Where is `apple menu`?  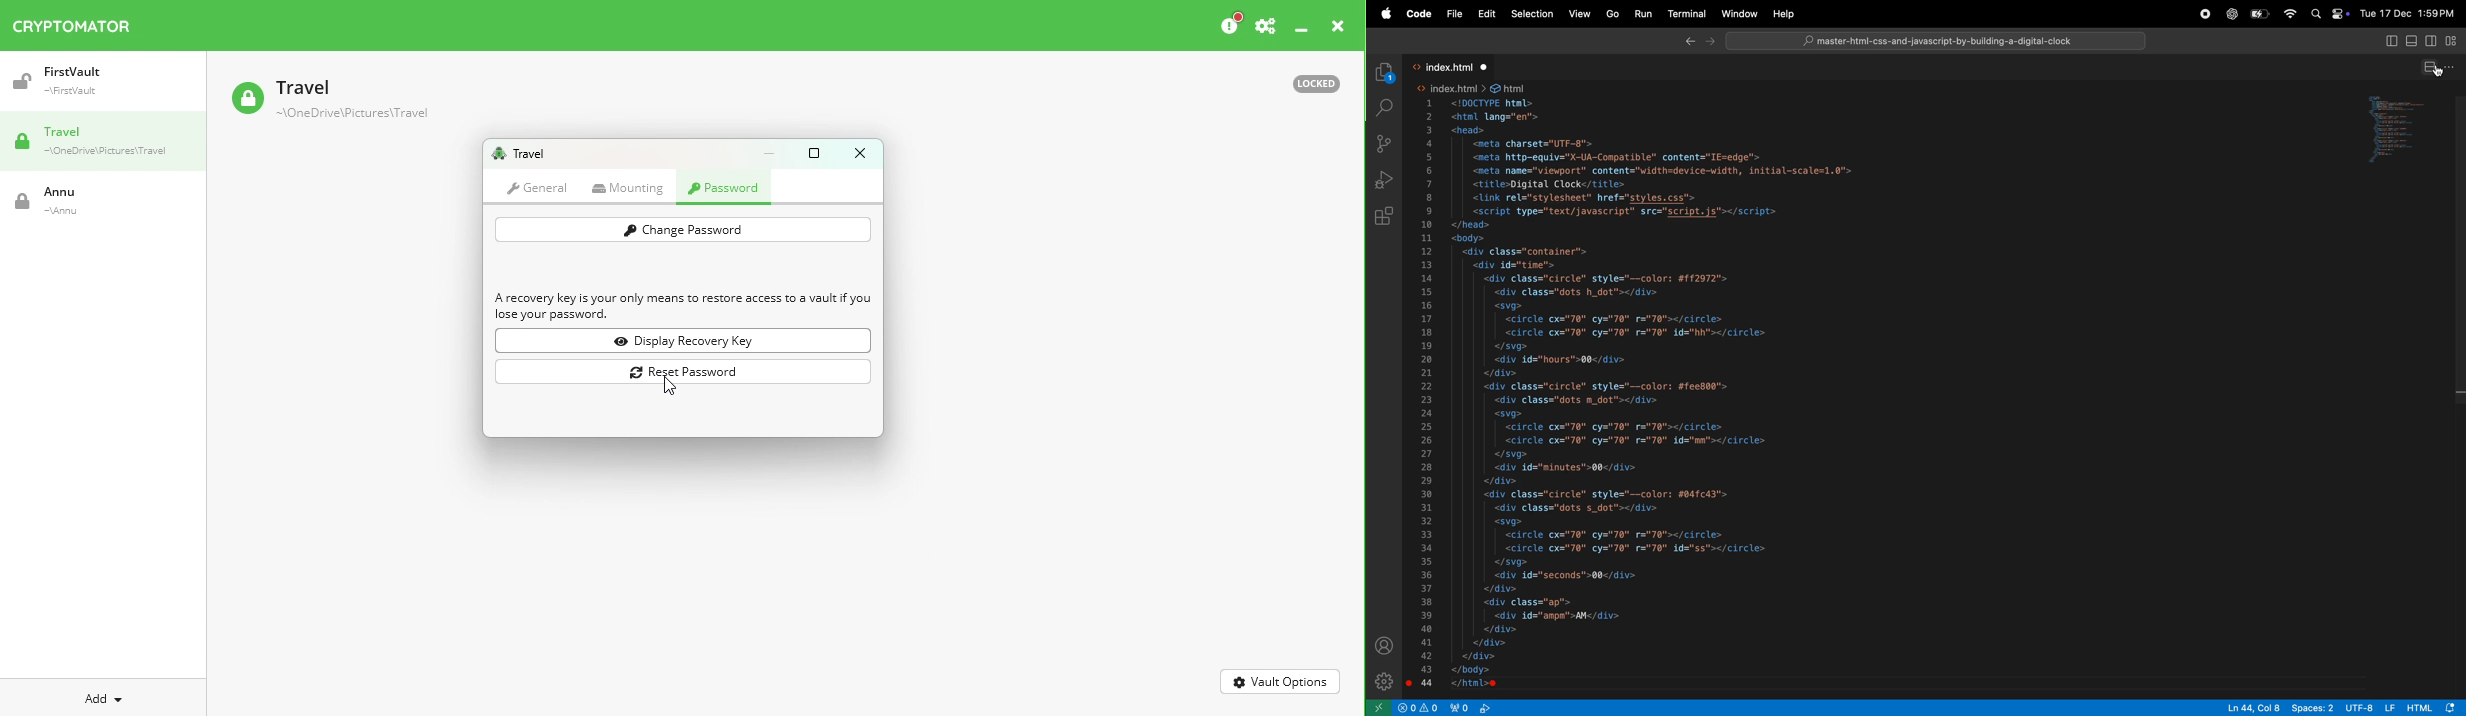 apple menu is located at coordinates (1385, 15).